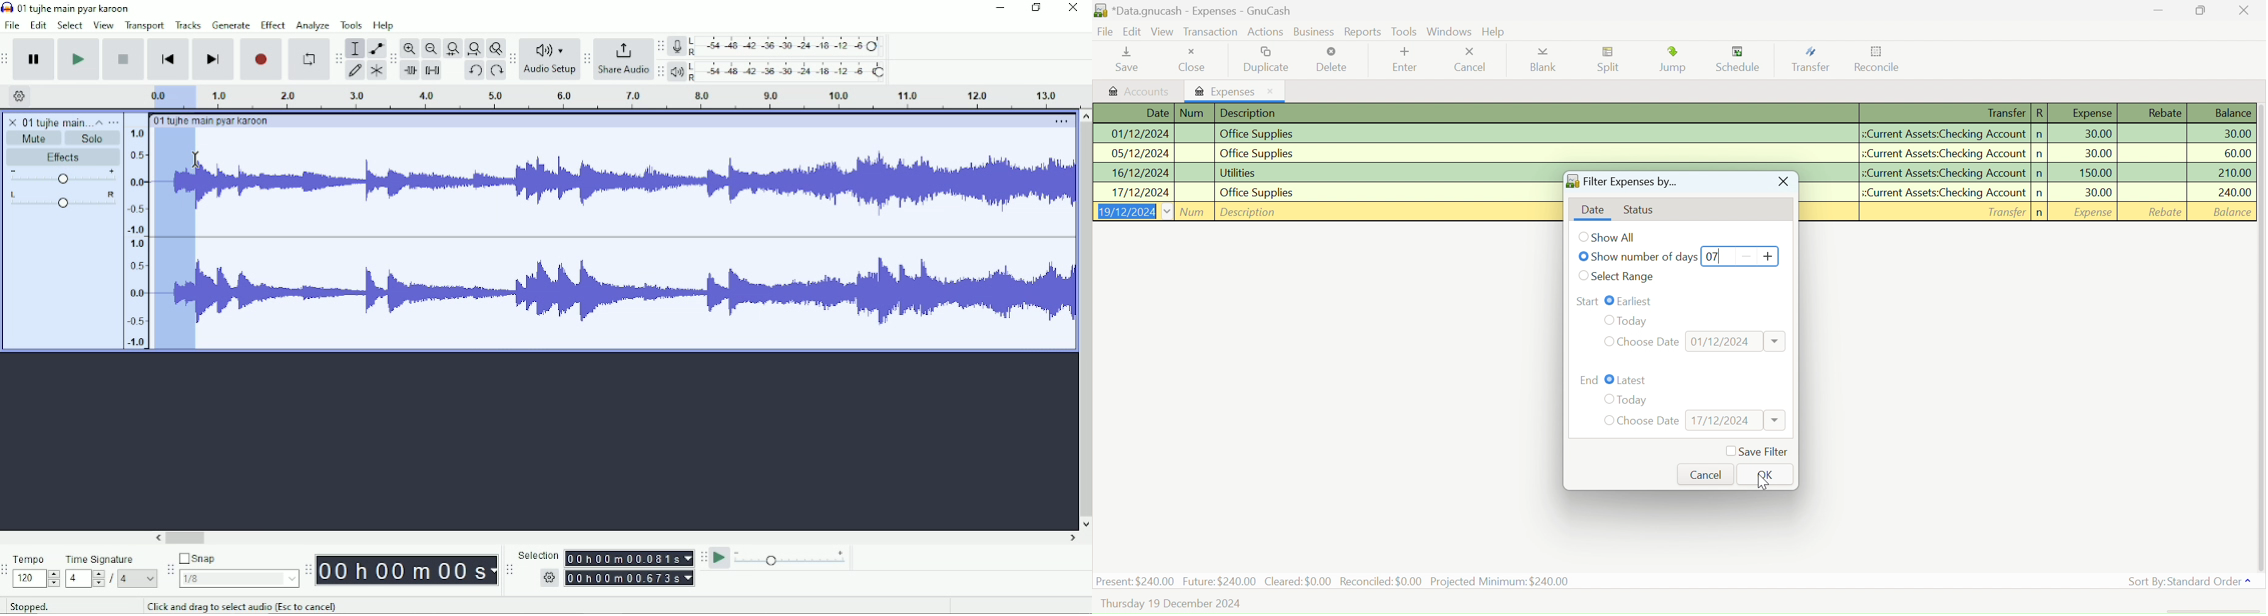 The height and width of the screenshot is (616, 2268). Describe the element at coordinates (1617, 237) in the screenshot. I see `Show All` at that location.